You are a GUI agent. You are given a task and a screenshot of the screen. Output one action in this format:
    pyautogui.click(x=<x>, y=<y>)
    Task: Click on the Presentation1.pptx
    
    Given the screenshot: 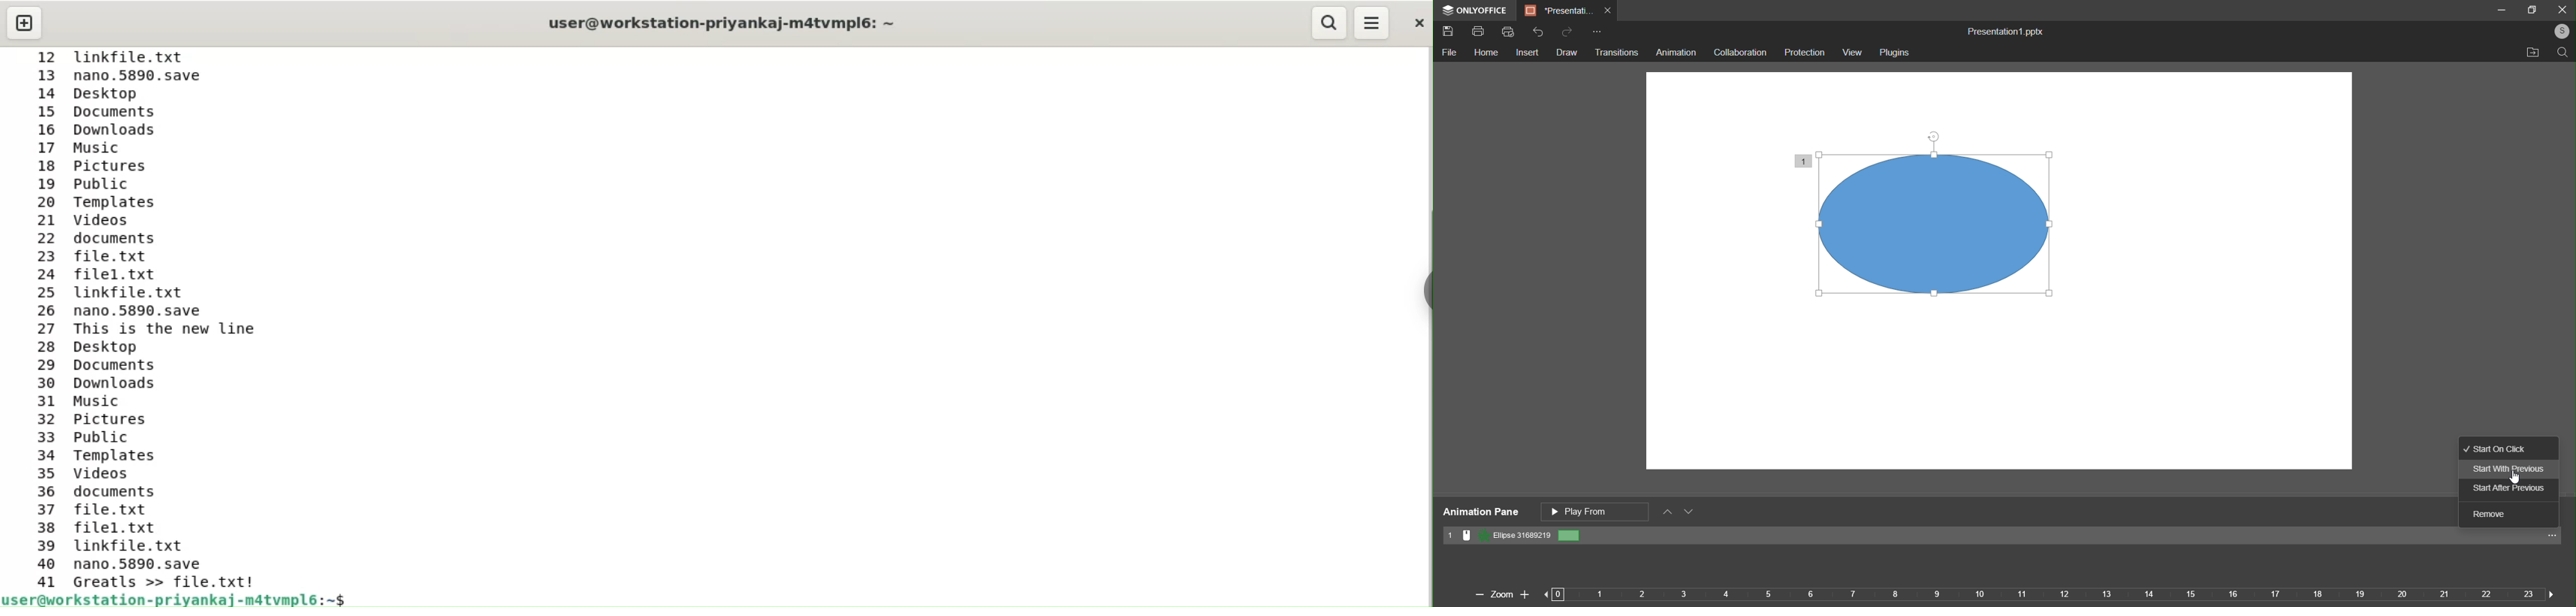 What is the action you would take?
    pyautogui.click(x=2002, y=29)
    